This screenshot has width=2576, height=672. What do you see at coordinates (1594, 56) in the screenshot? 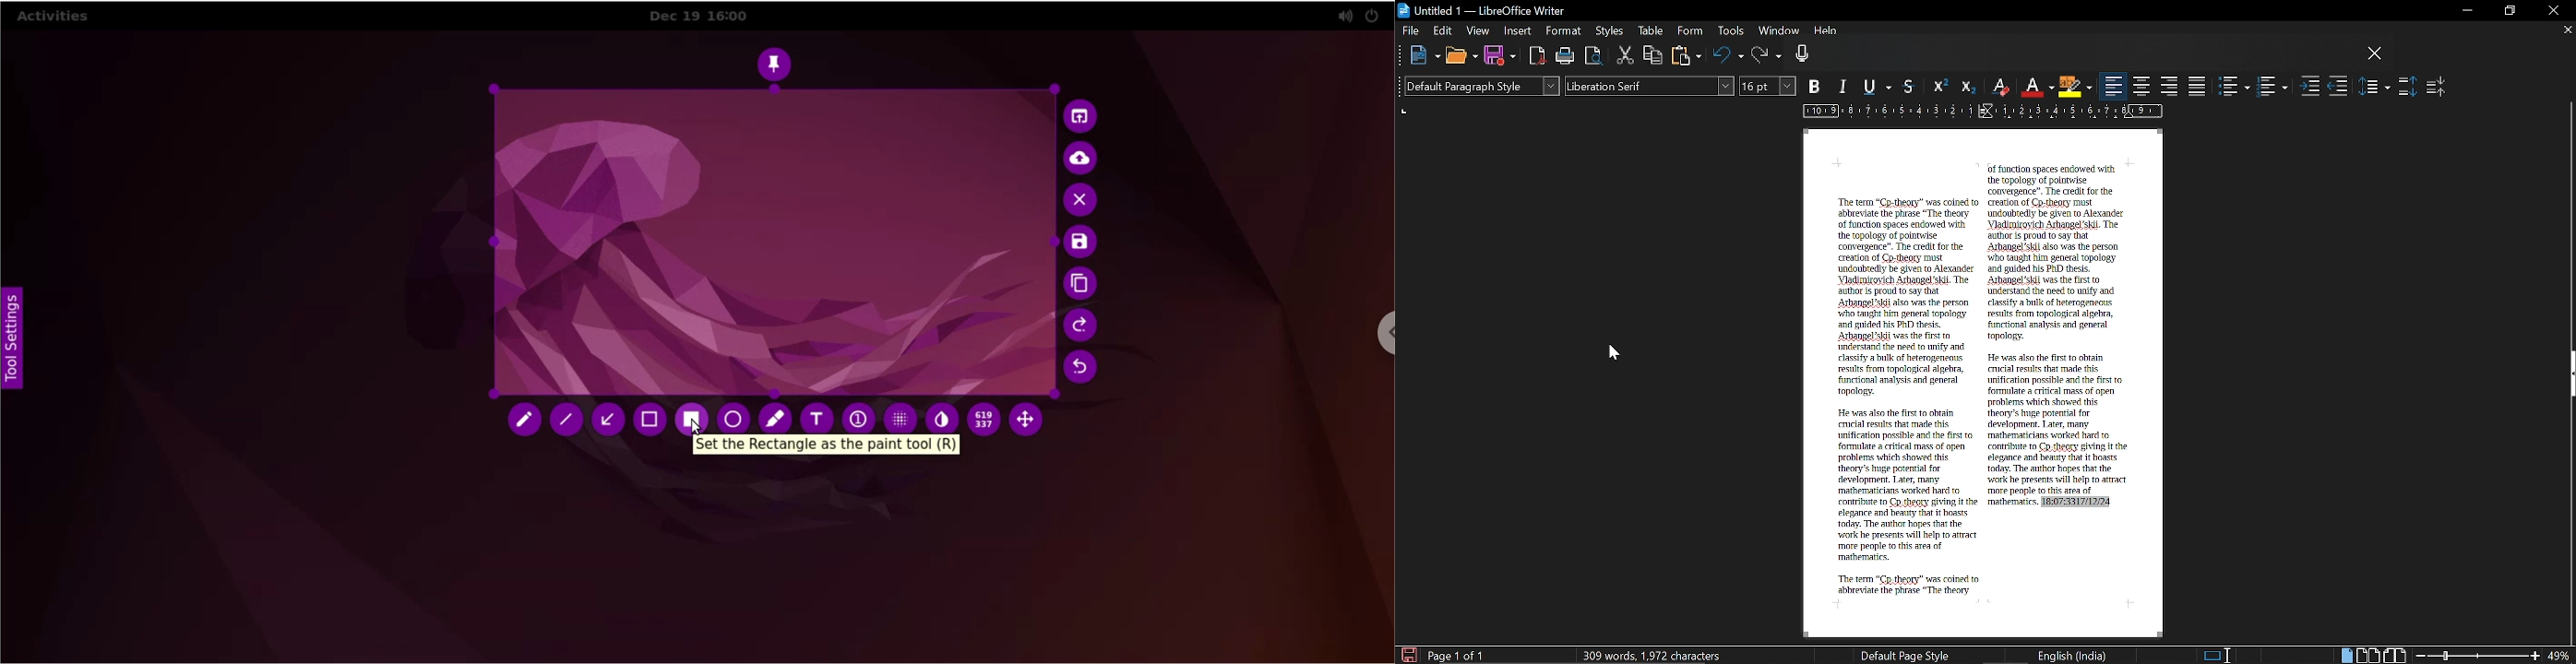
I see `Toggle print preview` at bounding box center [1594, 56].